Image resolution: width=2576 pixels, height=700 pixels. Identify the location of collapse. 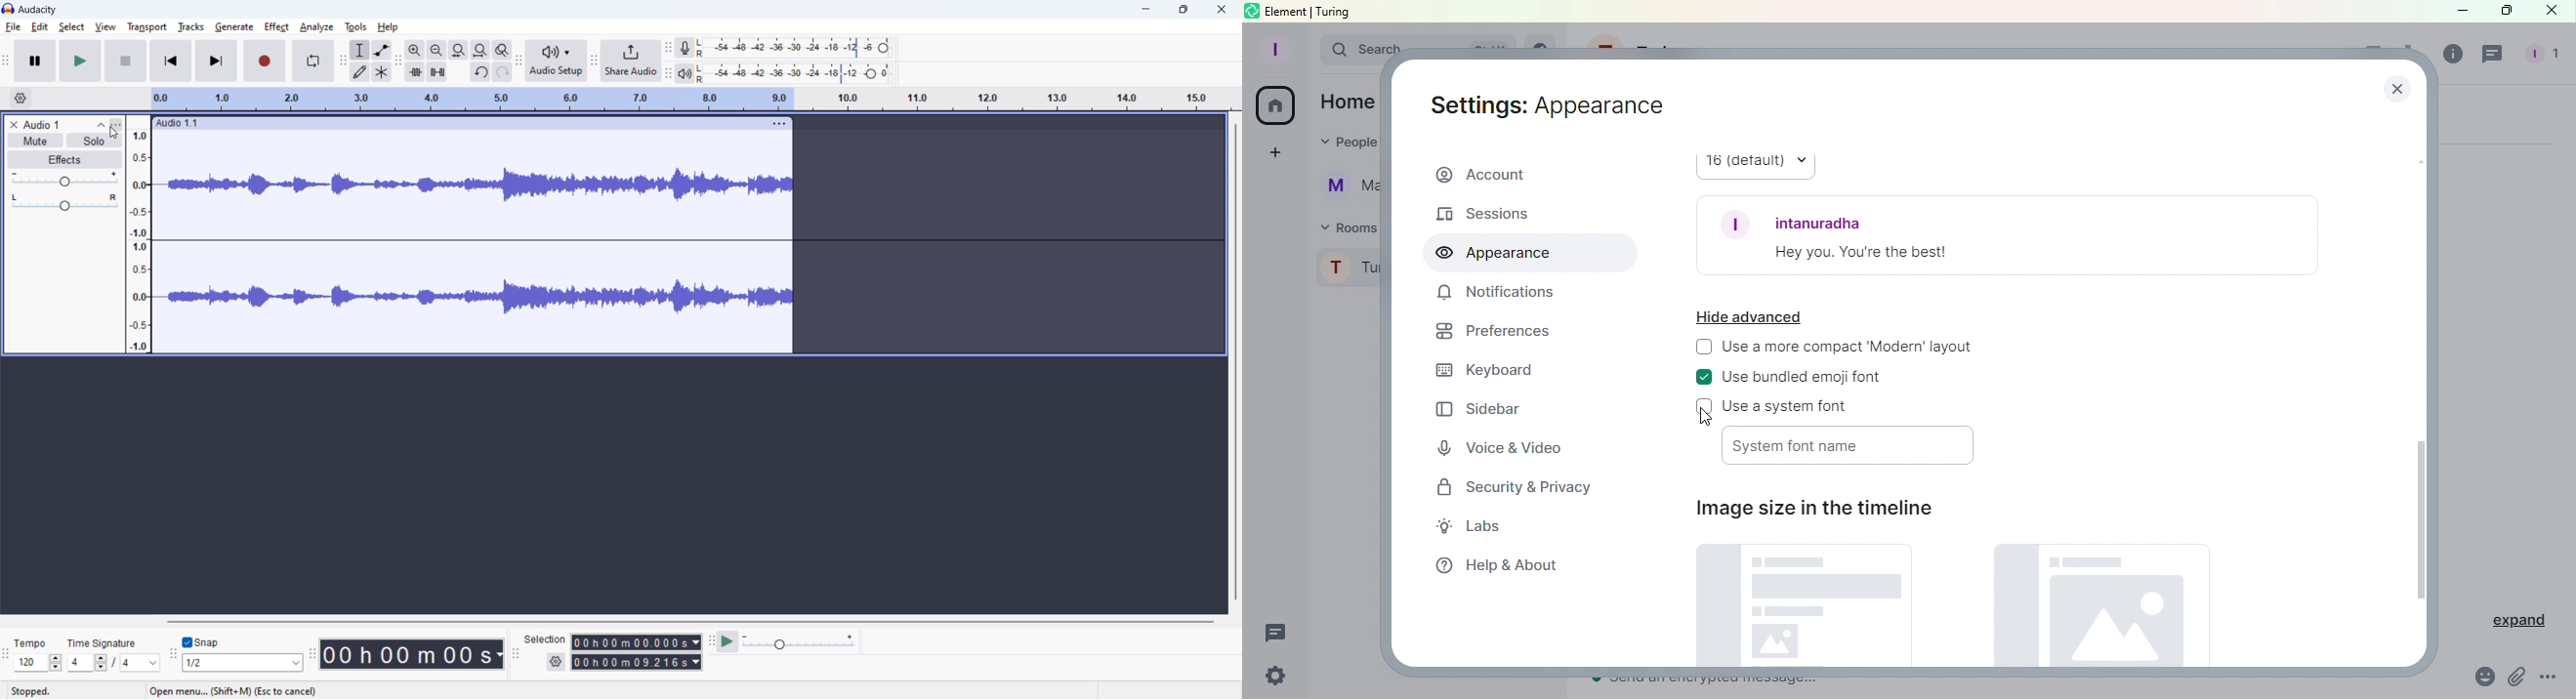
(100, 125).